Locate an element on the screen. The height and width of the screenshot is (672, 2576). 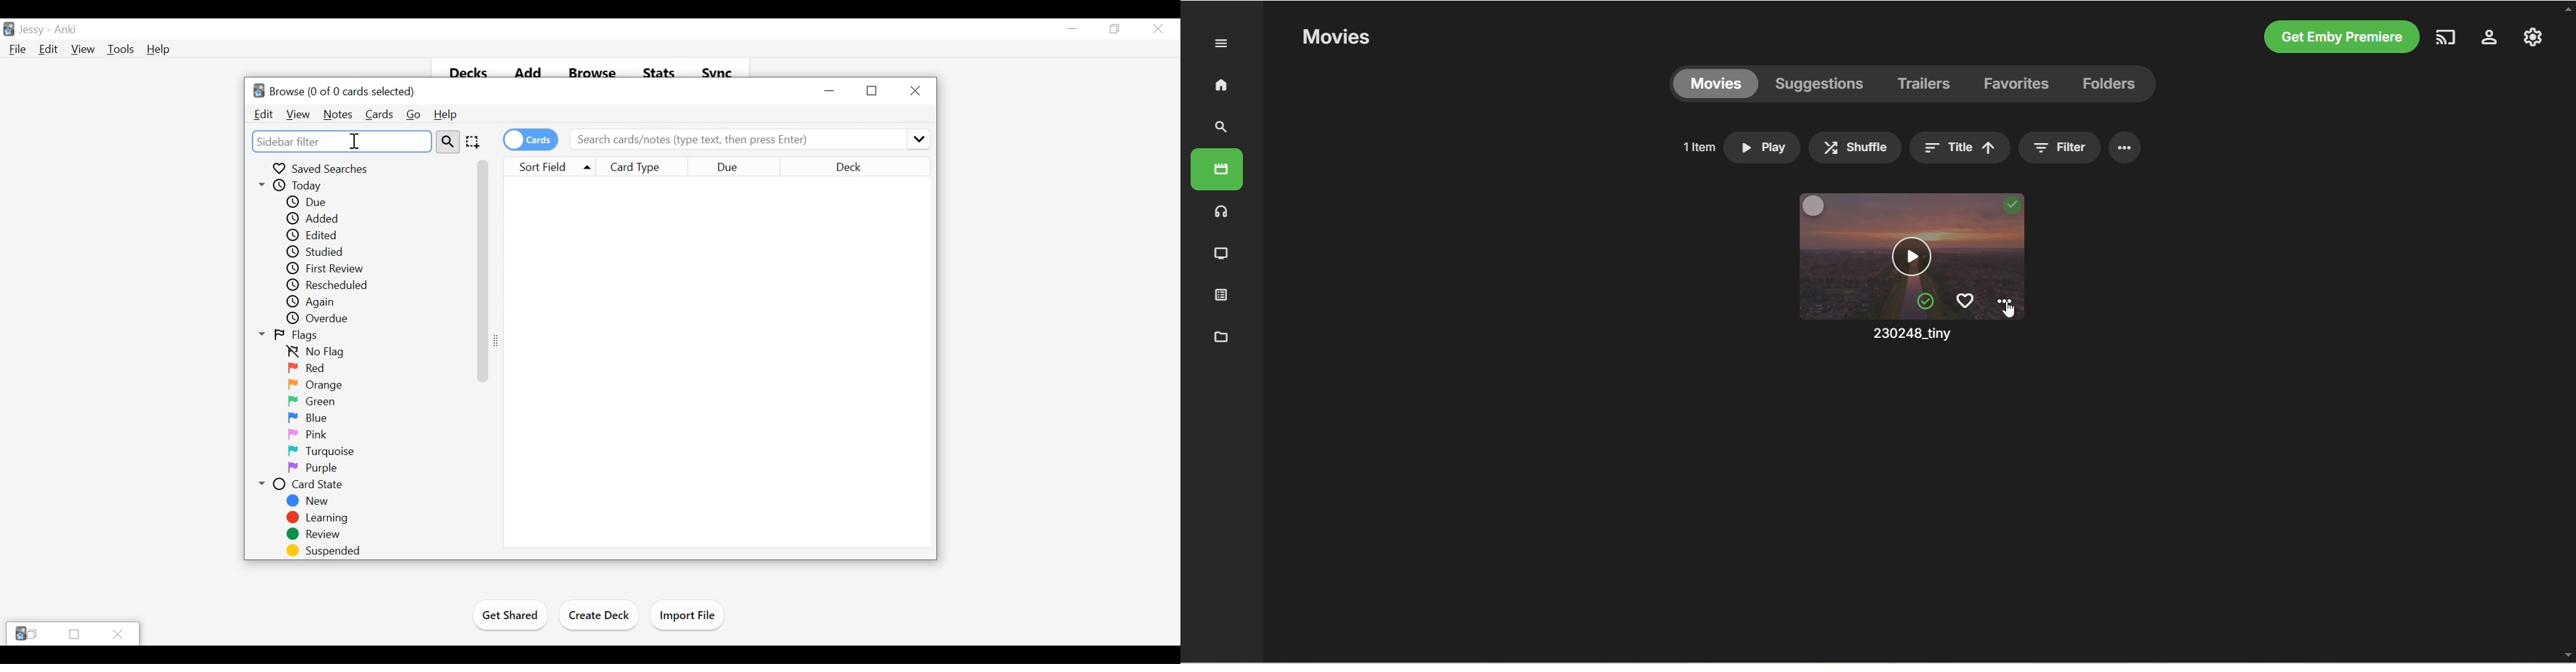
Green is located at coordinates (312, 402).